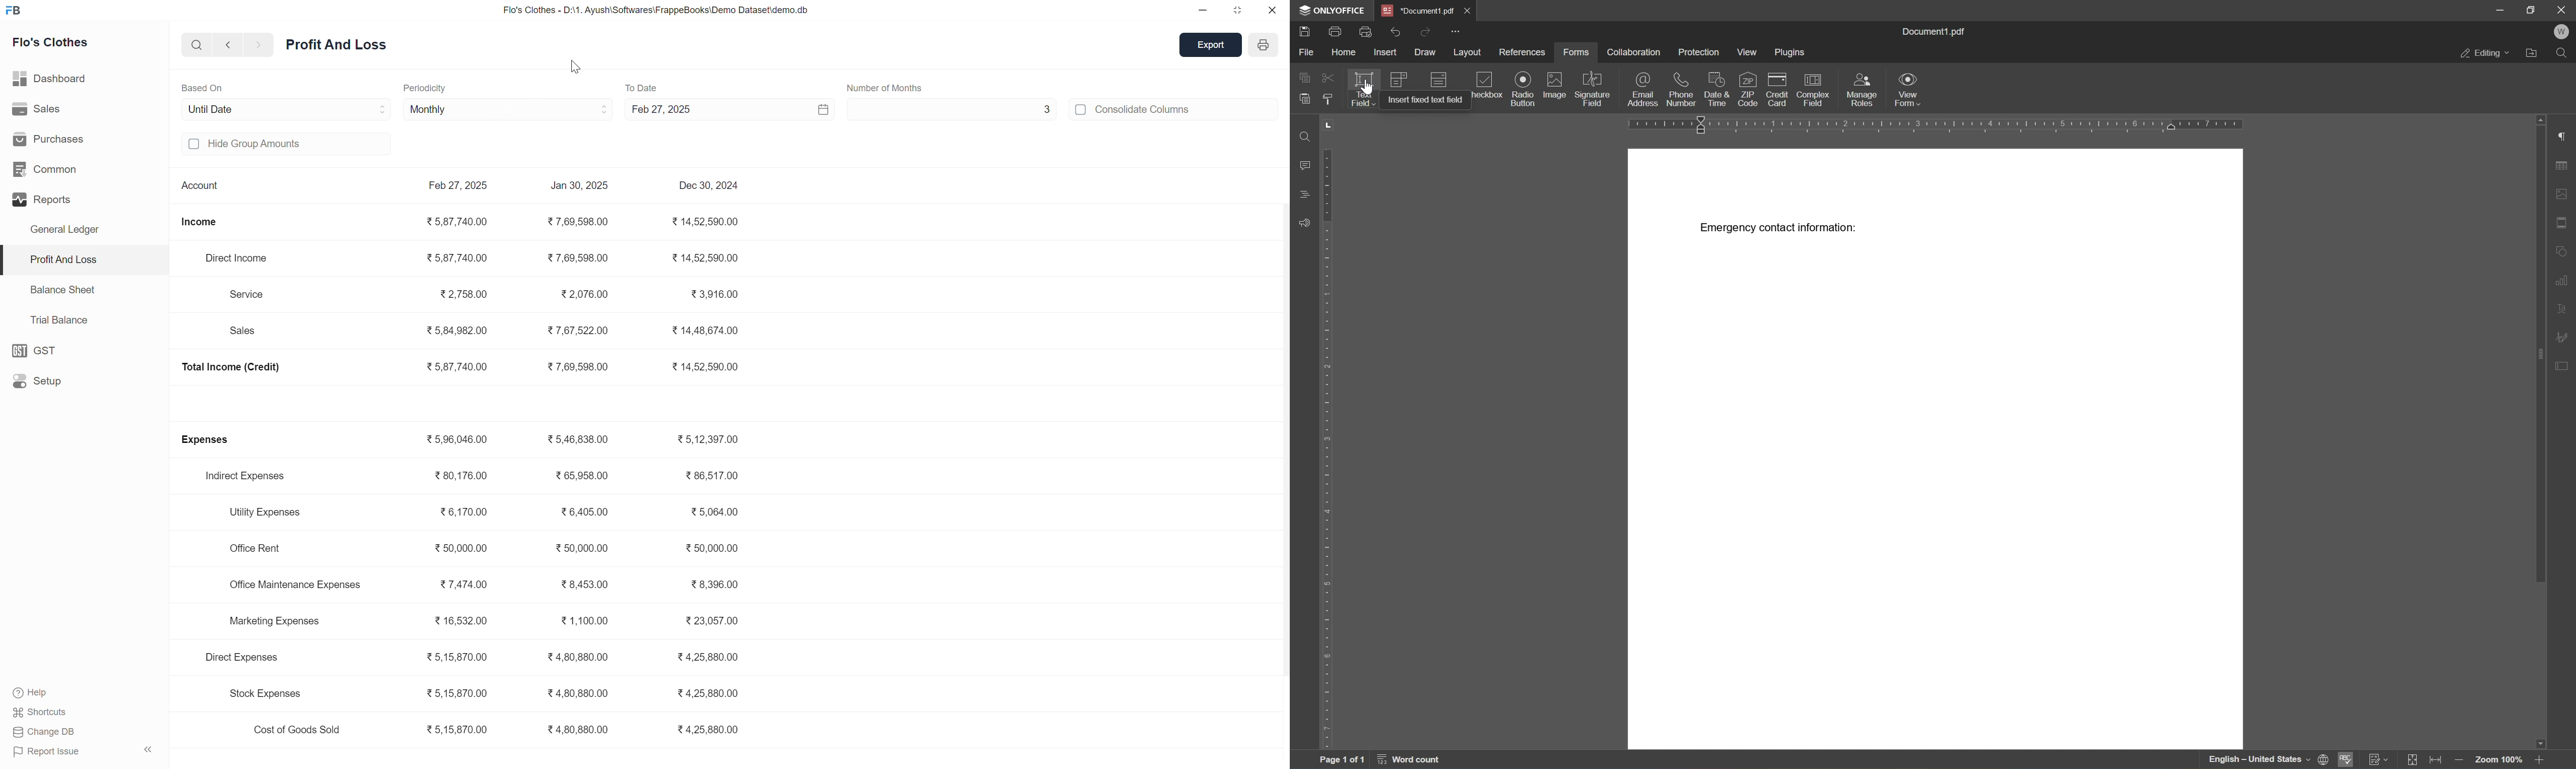 The height and width of the screenshot is (784, 2576). Describe the element at coordinates (807, 109) in the screenshot. I see `Calendar` at that location.